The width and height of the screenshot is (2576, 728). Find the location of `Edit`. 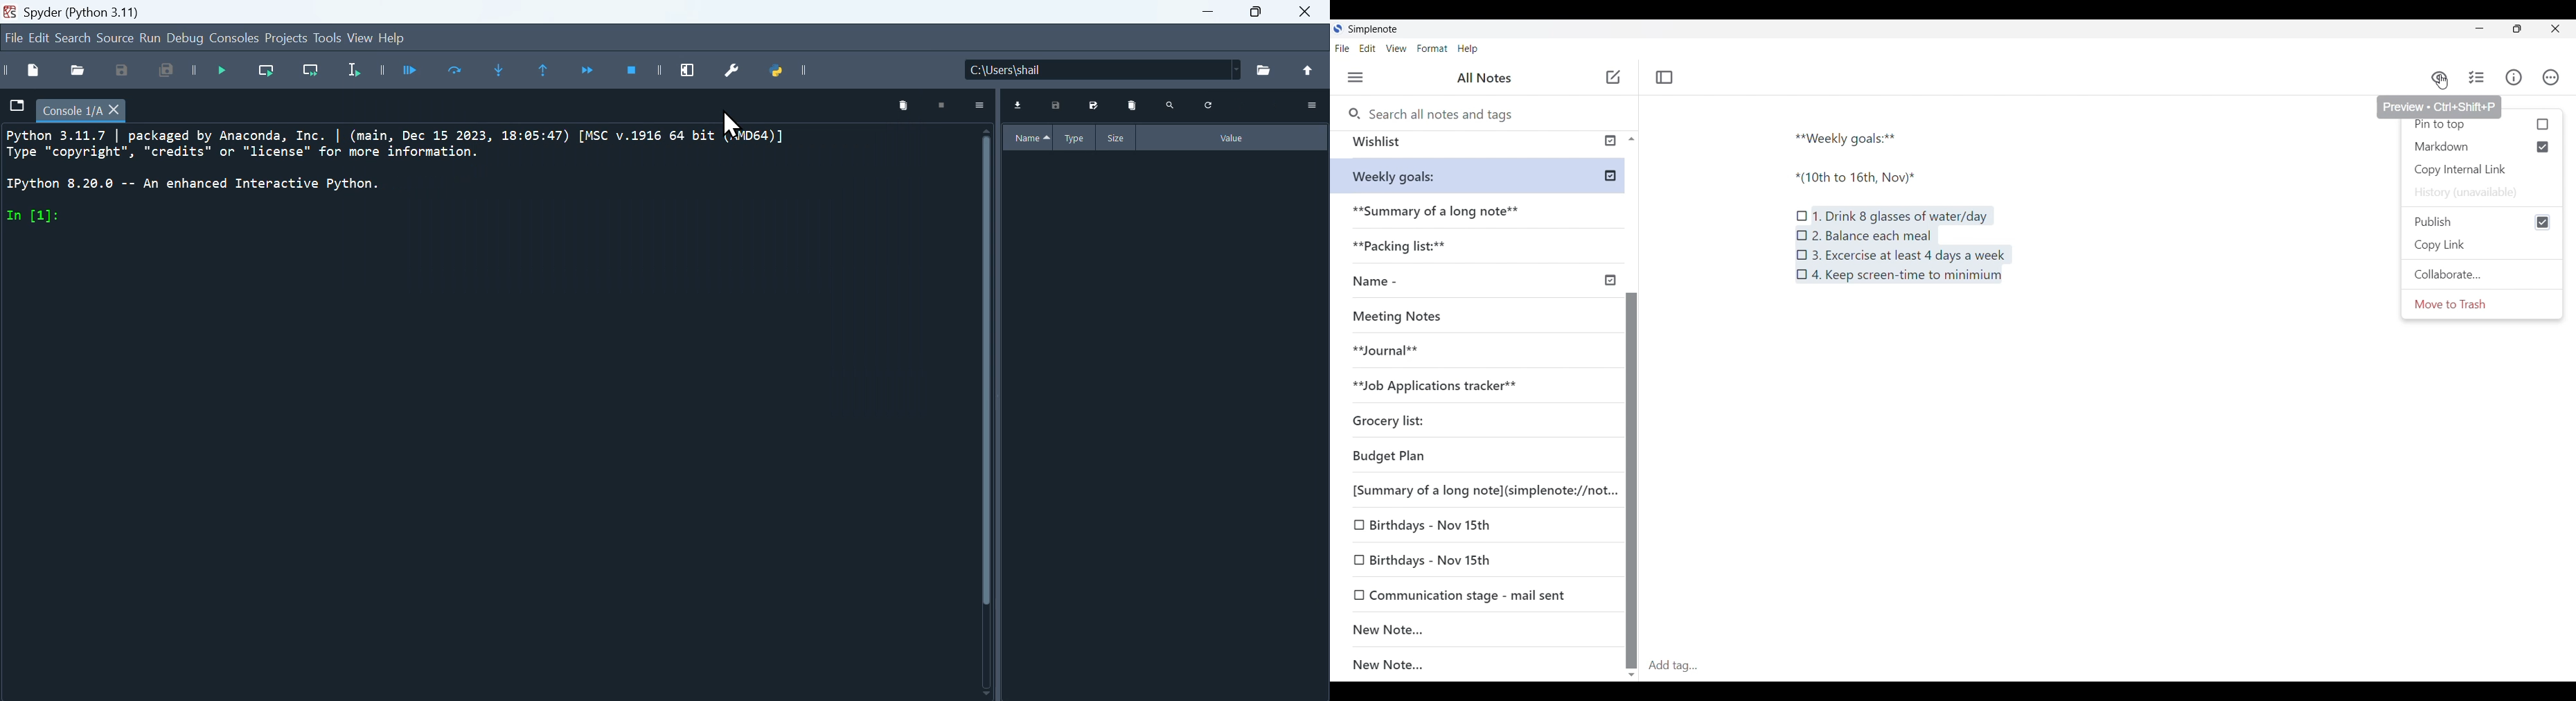

Edit is located at coordinates (1371, 49).